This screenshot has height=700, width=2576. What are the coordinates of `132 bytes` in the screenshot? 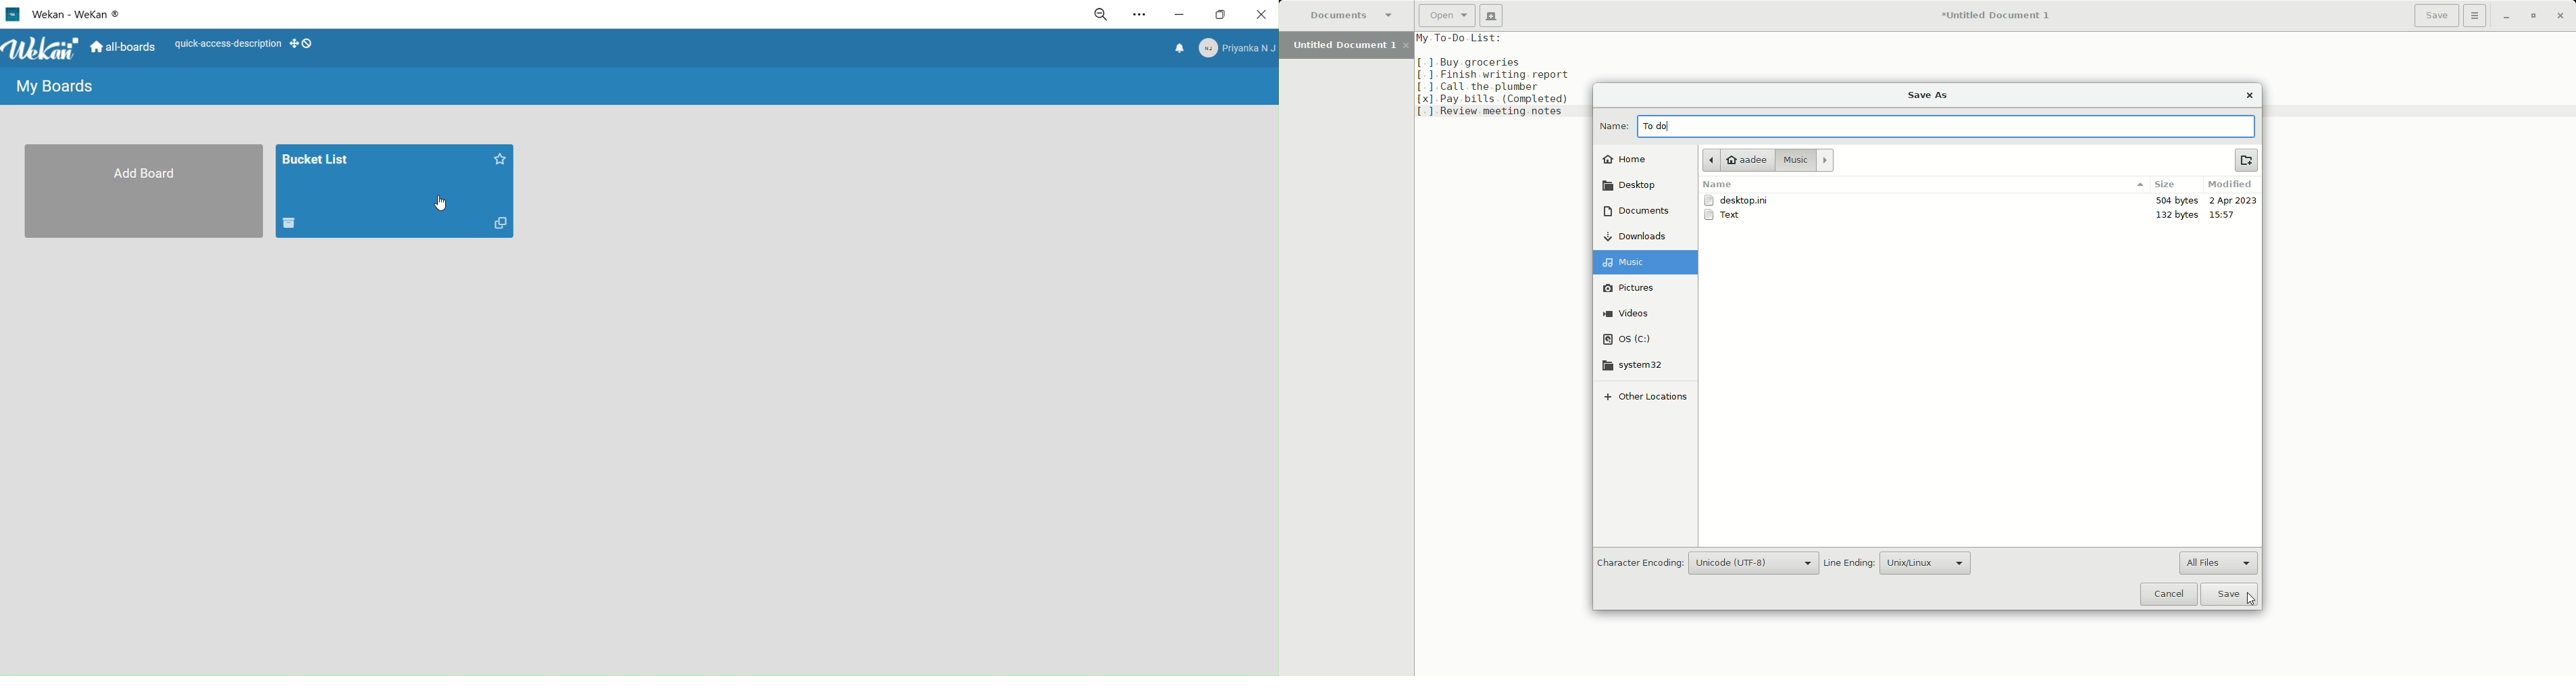 It's located at (2179, 214).